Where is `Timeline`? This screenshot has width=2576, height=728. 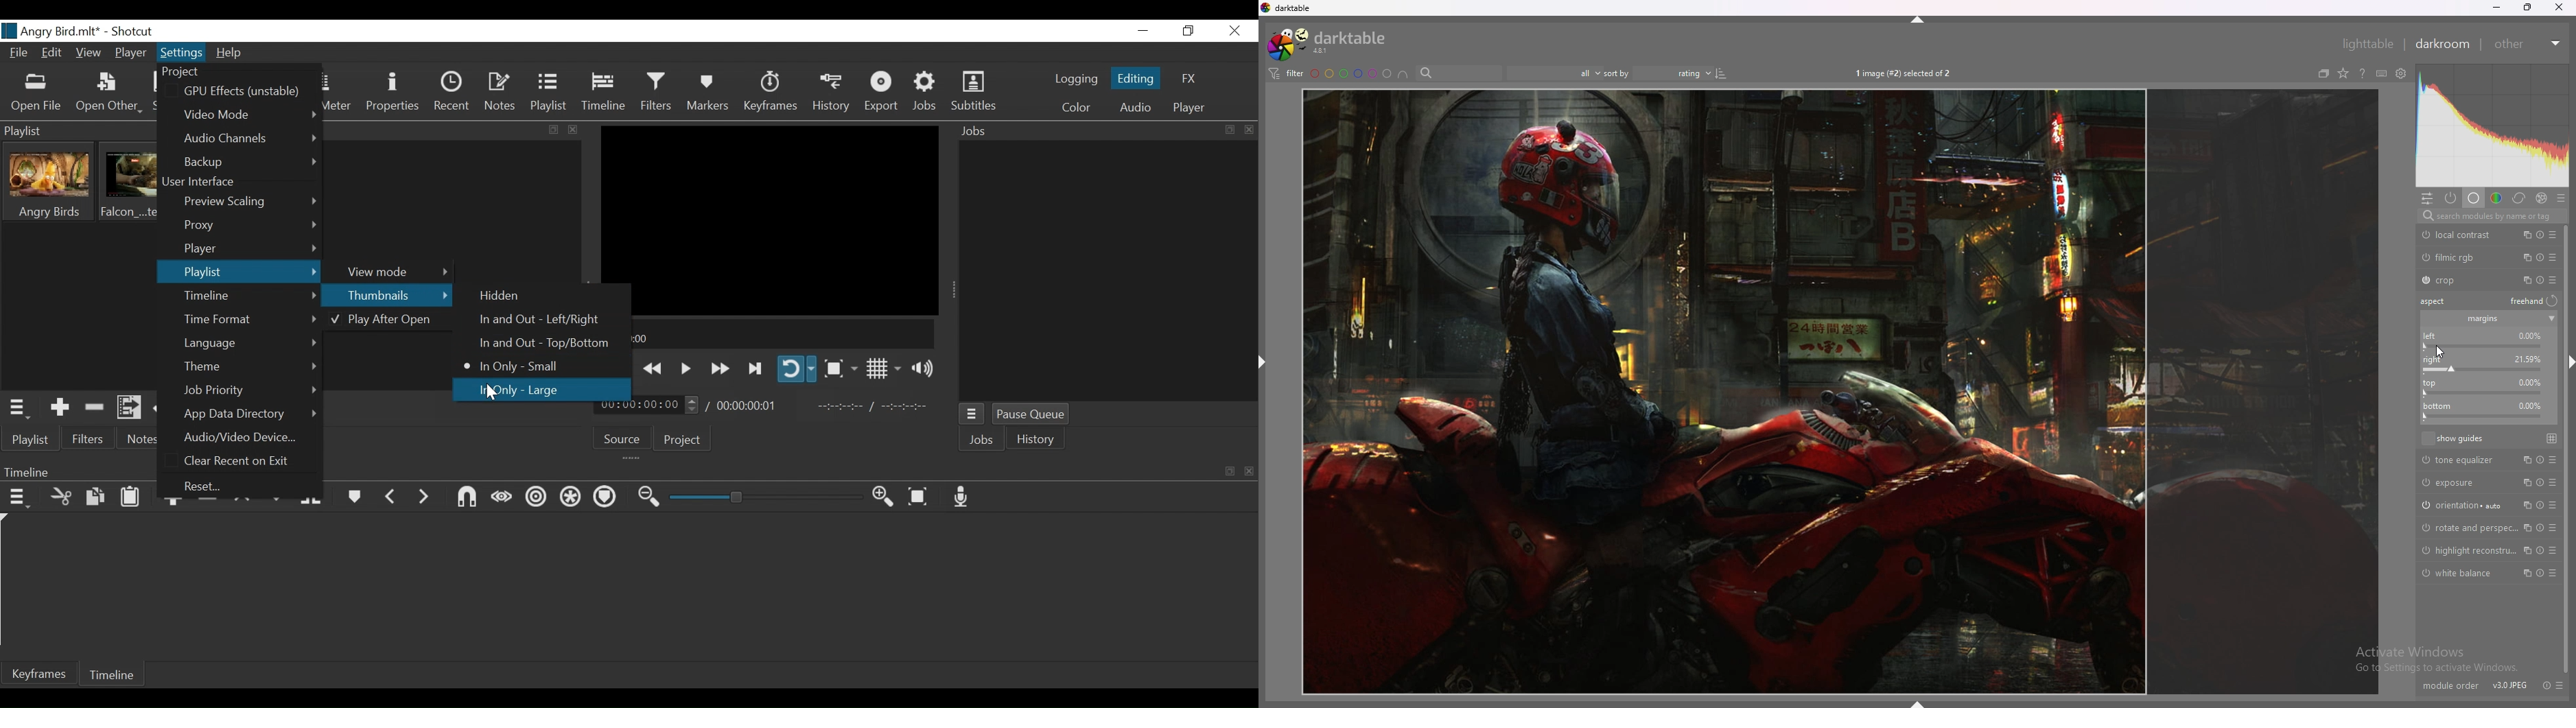
Timeline is located at coordinates (770, 334).